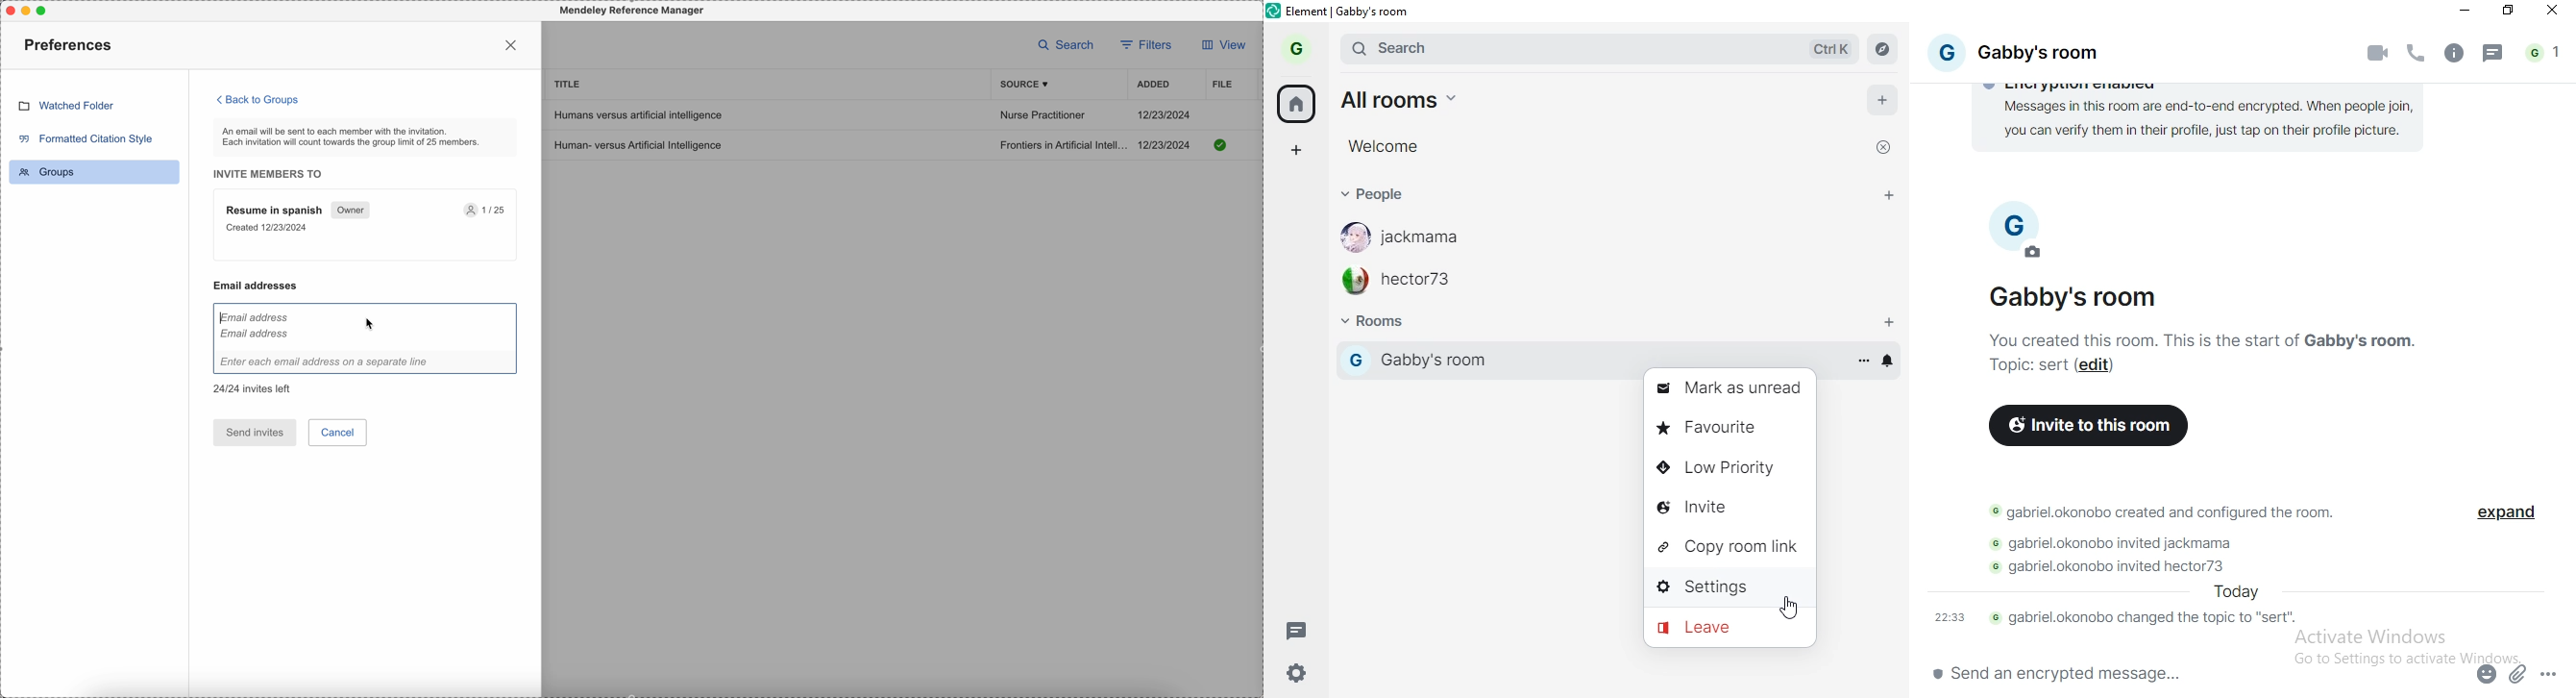 This screenshot has width=2576, height=700. What do you see at coordinates (1355, 360) in the screenshot?
I see `G` at bounding box center [1355, 360].